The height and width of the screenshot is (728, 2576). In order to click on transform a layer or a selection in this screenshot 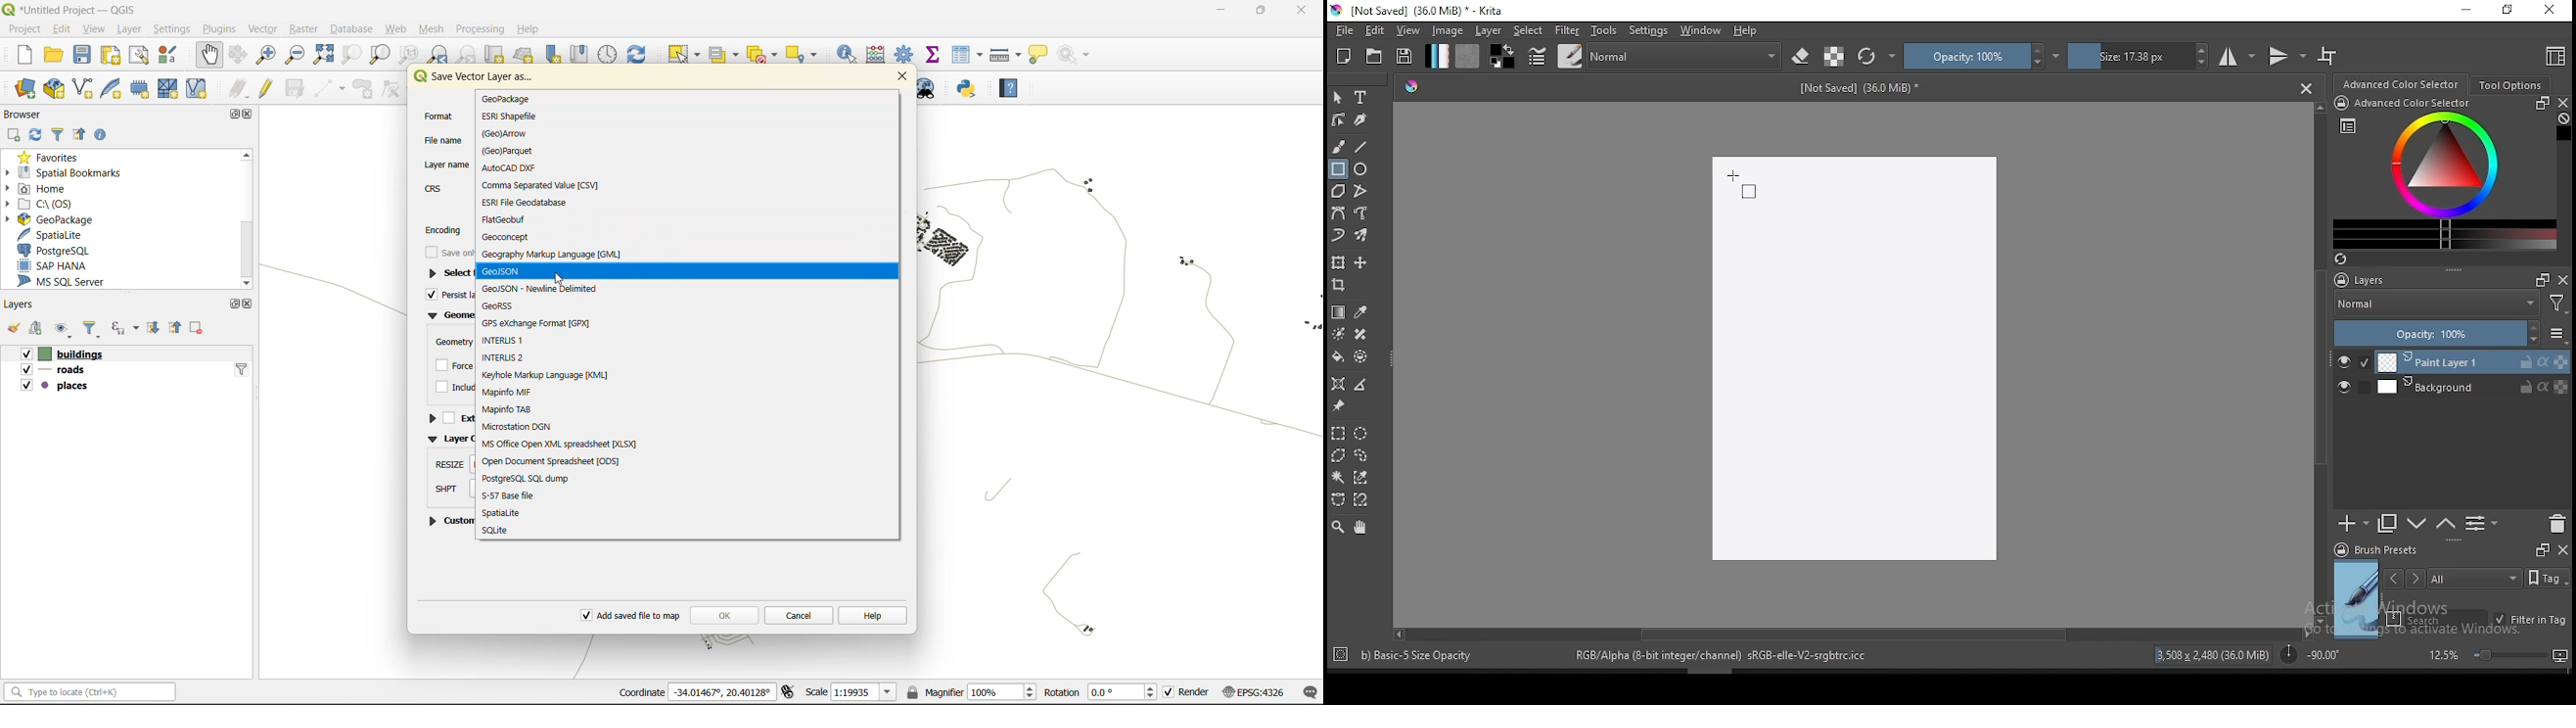, I will do `click(1338, 261)`.